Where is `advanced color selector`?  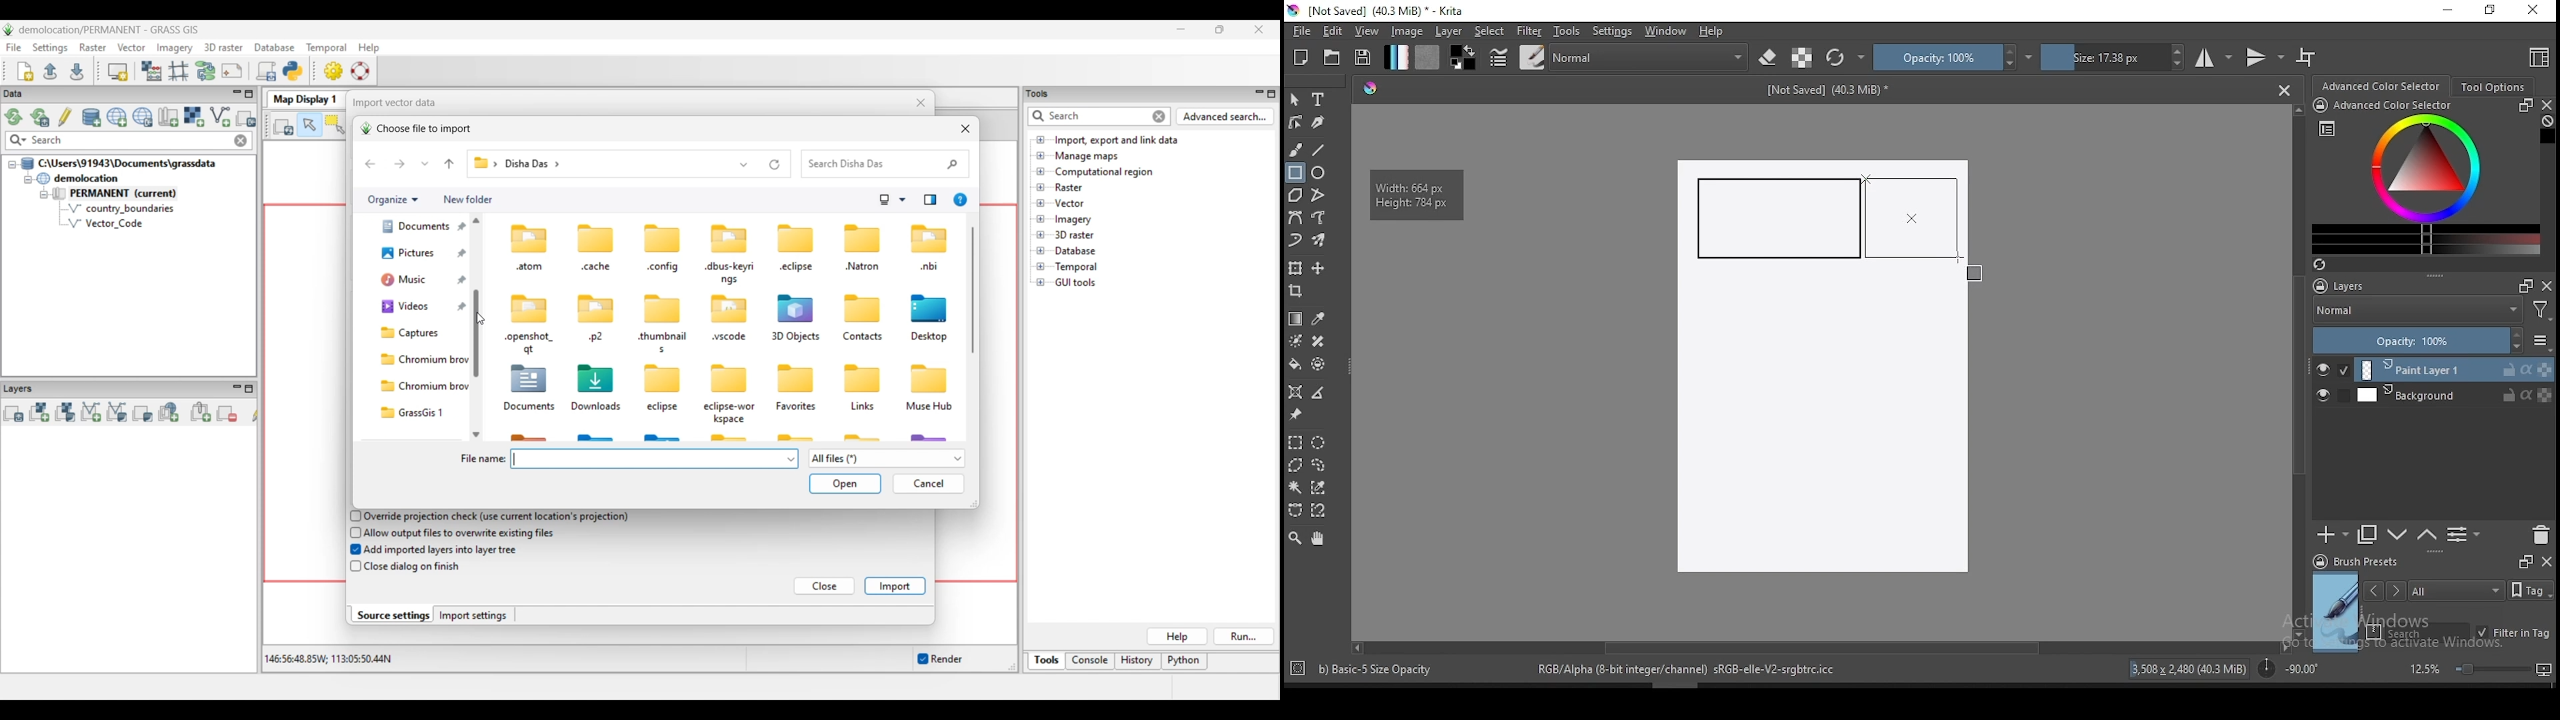 advanced color selector is located at coordinates (2422, 176).